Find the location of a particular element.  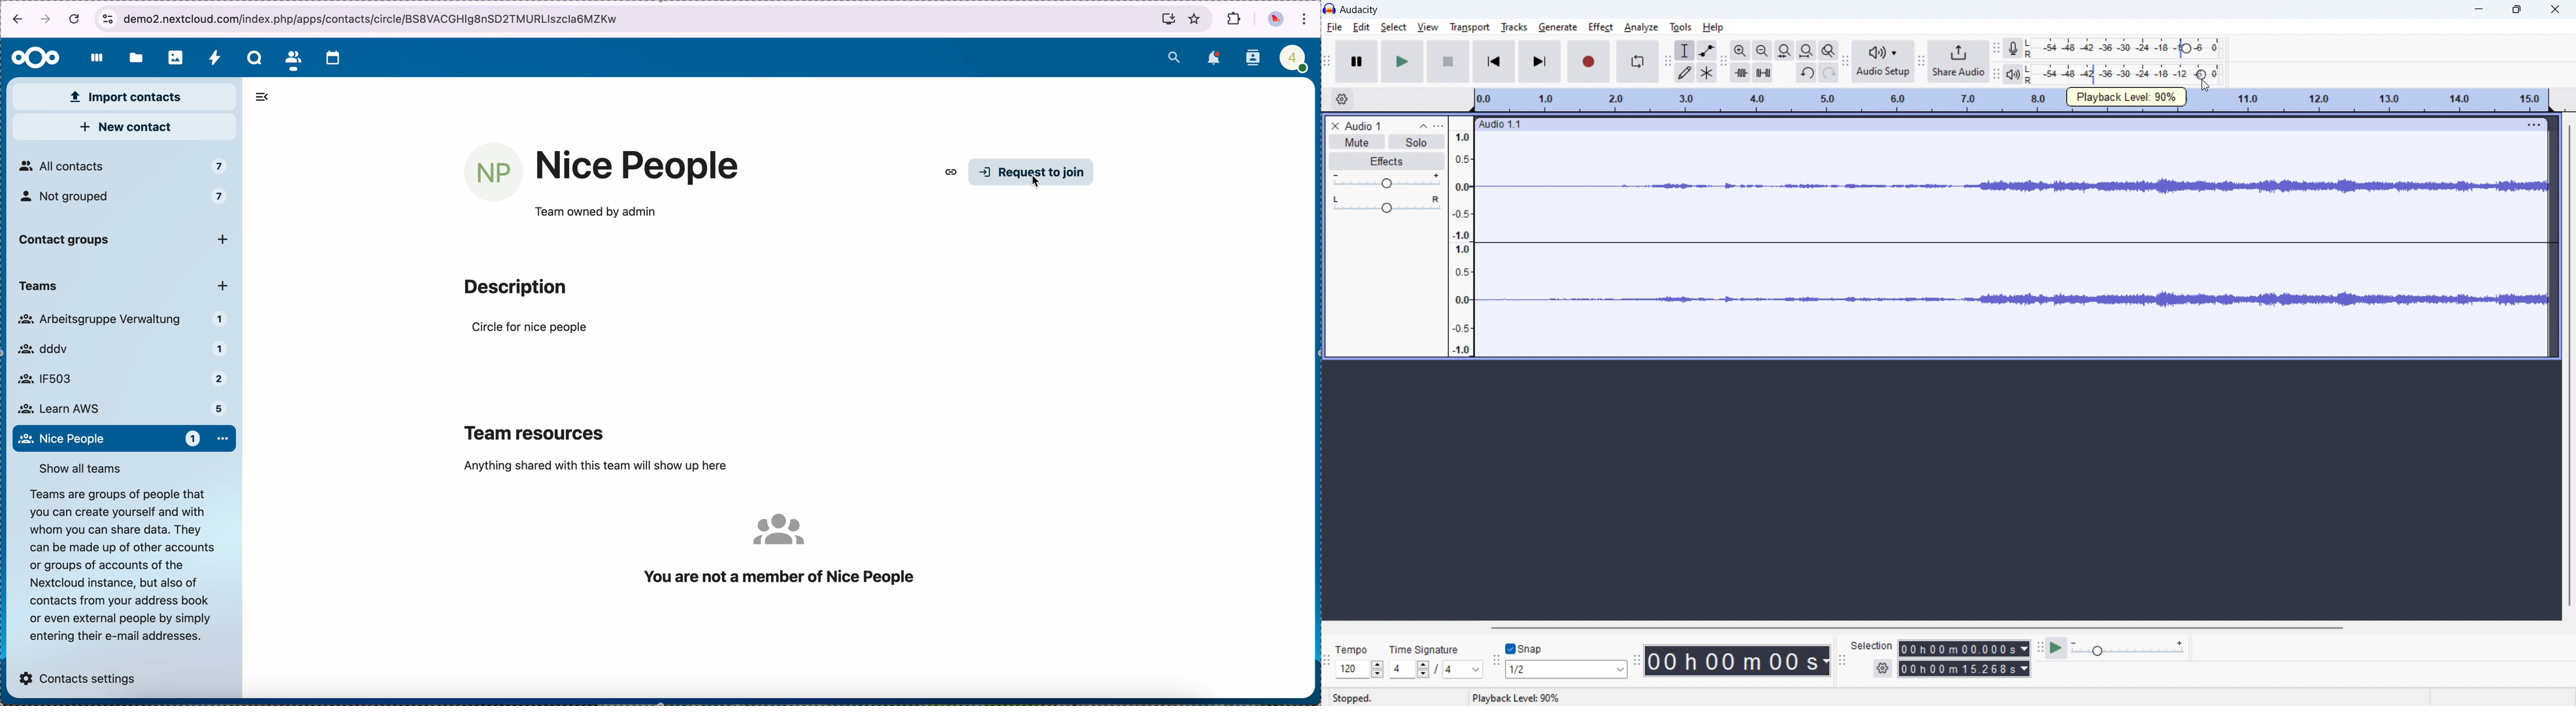

share audio toolbar is located at coordinates (1921, 59).